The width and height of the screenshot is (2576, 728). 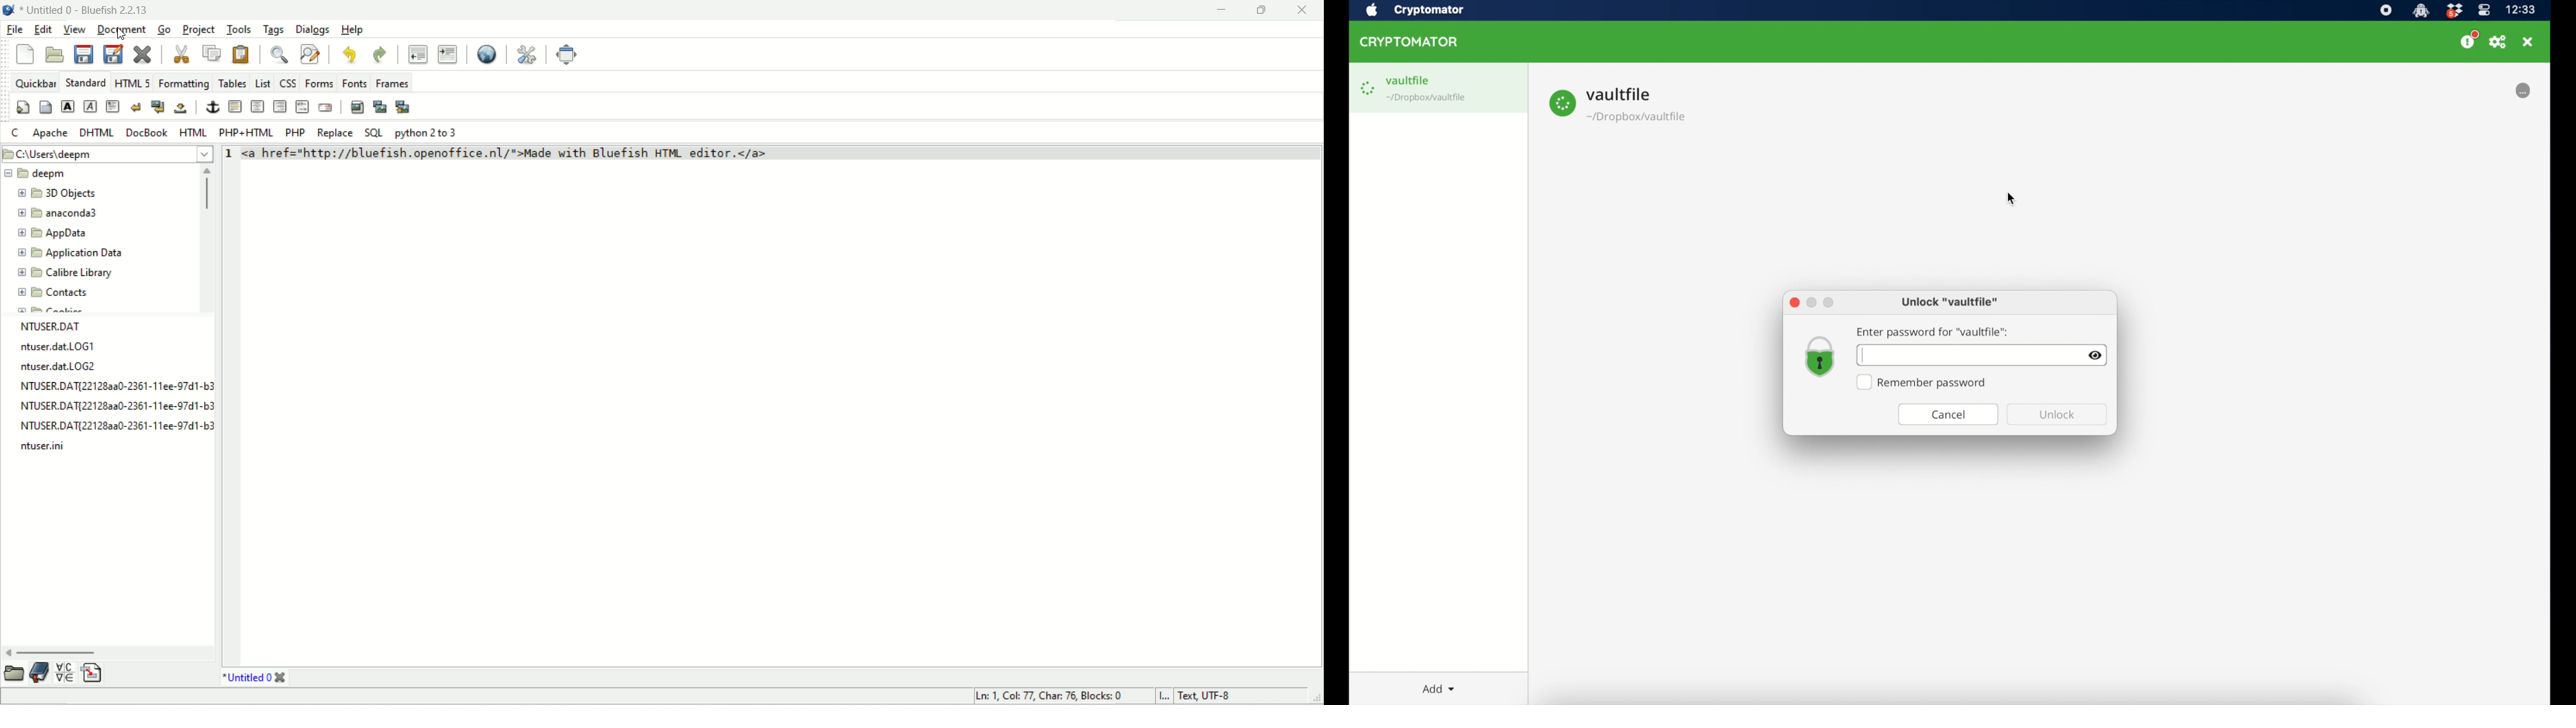 I want to click on insert special character, so click(x=64, y=672).